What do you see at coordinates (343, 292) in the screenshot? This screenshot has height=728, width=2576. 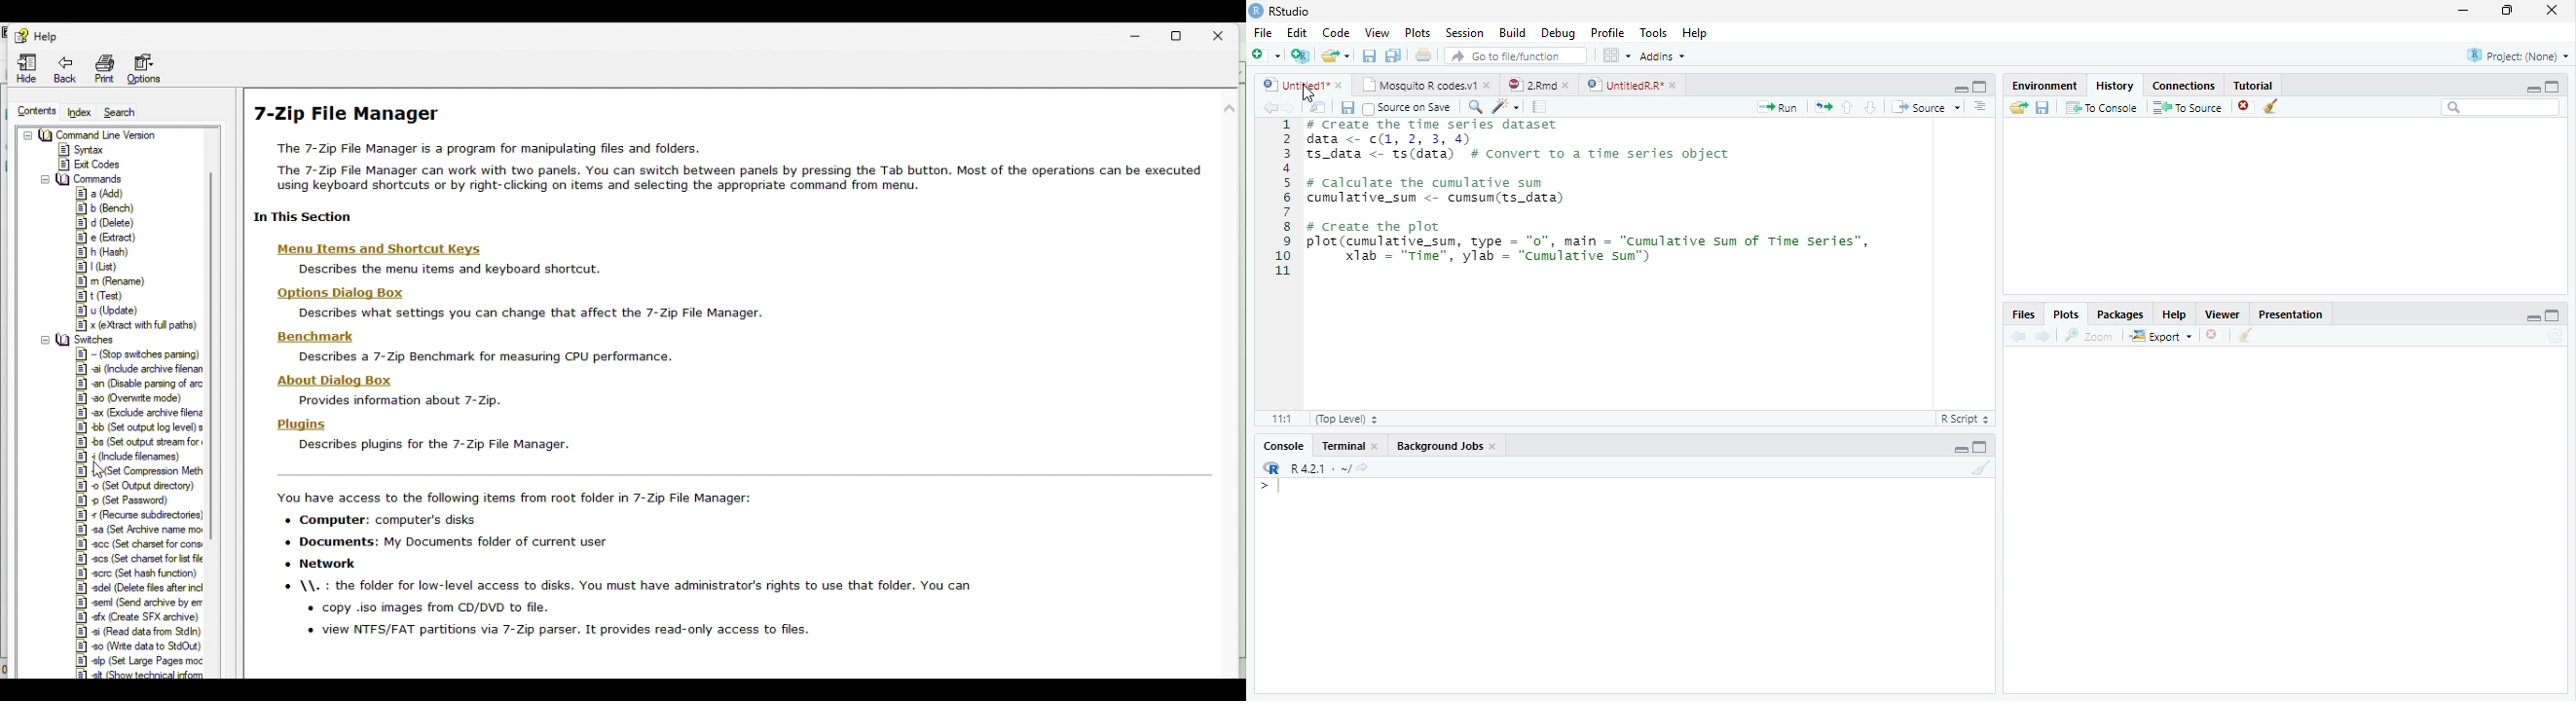 I see `options dialog box` at bounding box center [343, 292].